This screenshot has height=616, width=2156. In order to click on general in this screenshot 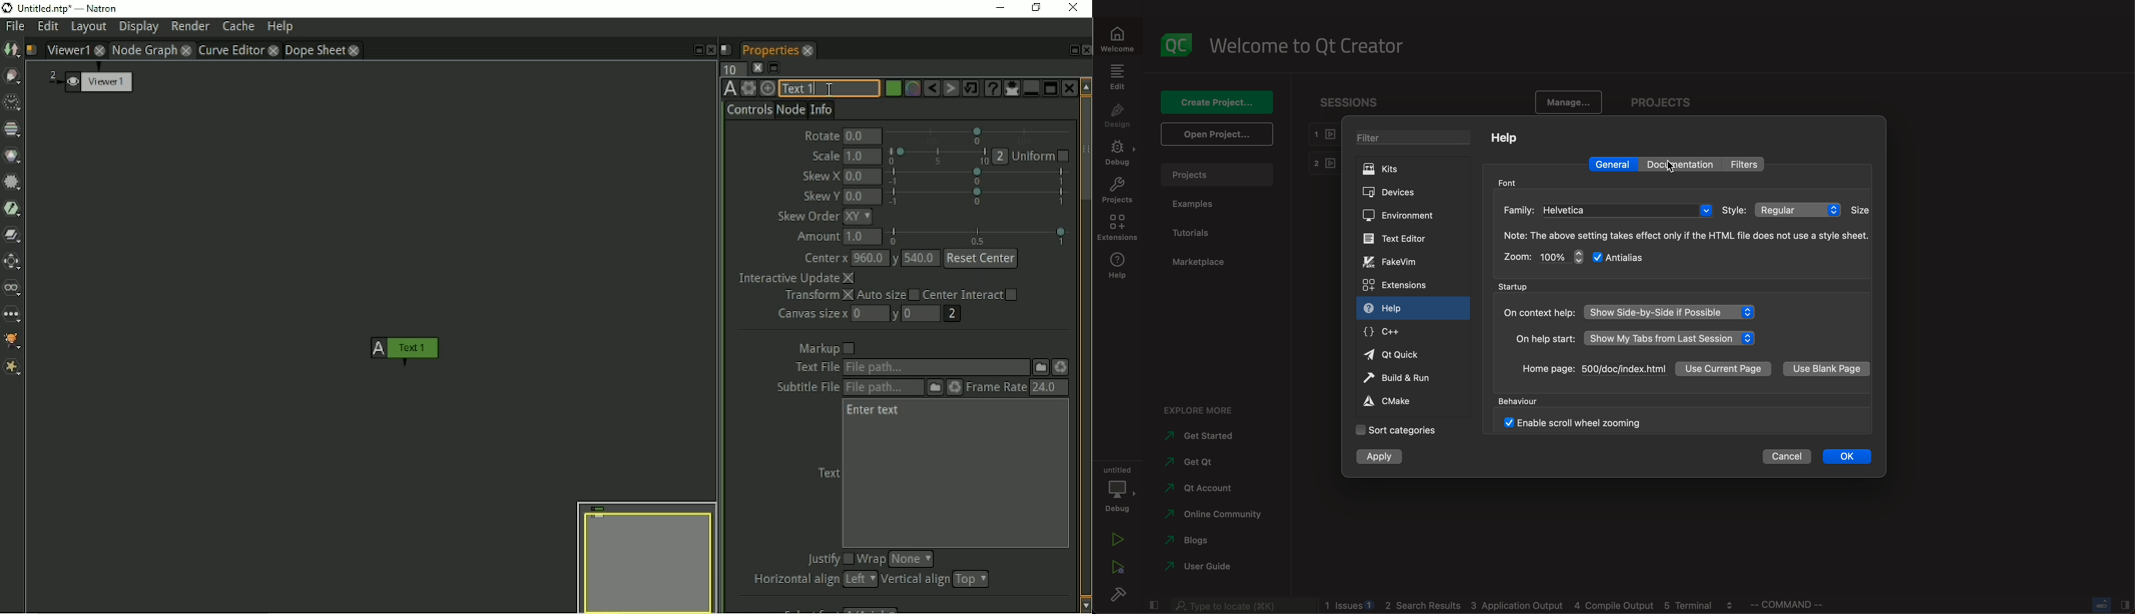, I will do `click(1612, 165)`.